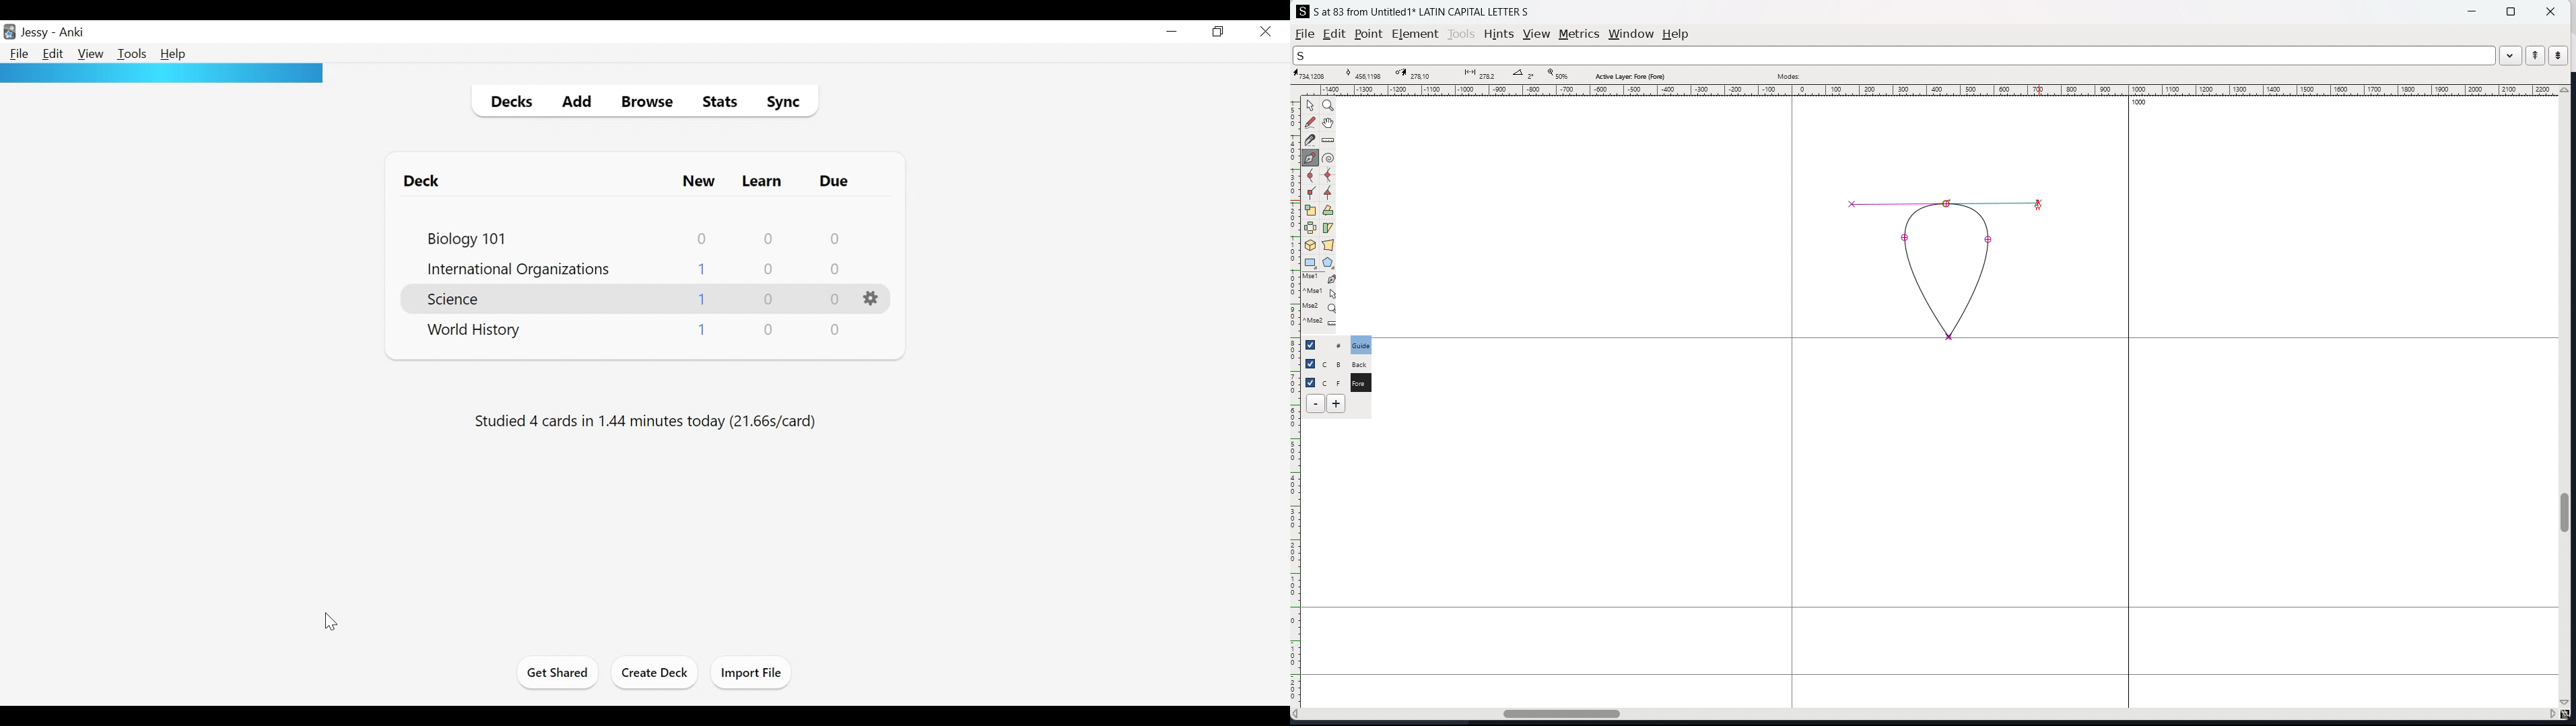 The width and height of the screenshot is (2576, 728). I want to click on Restore, so click(1218, 32).